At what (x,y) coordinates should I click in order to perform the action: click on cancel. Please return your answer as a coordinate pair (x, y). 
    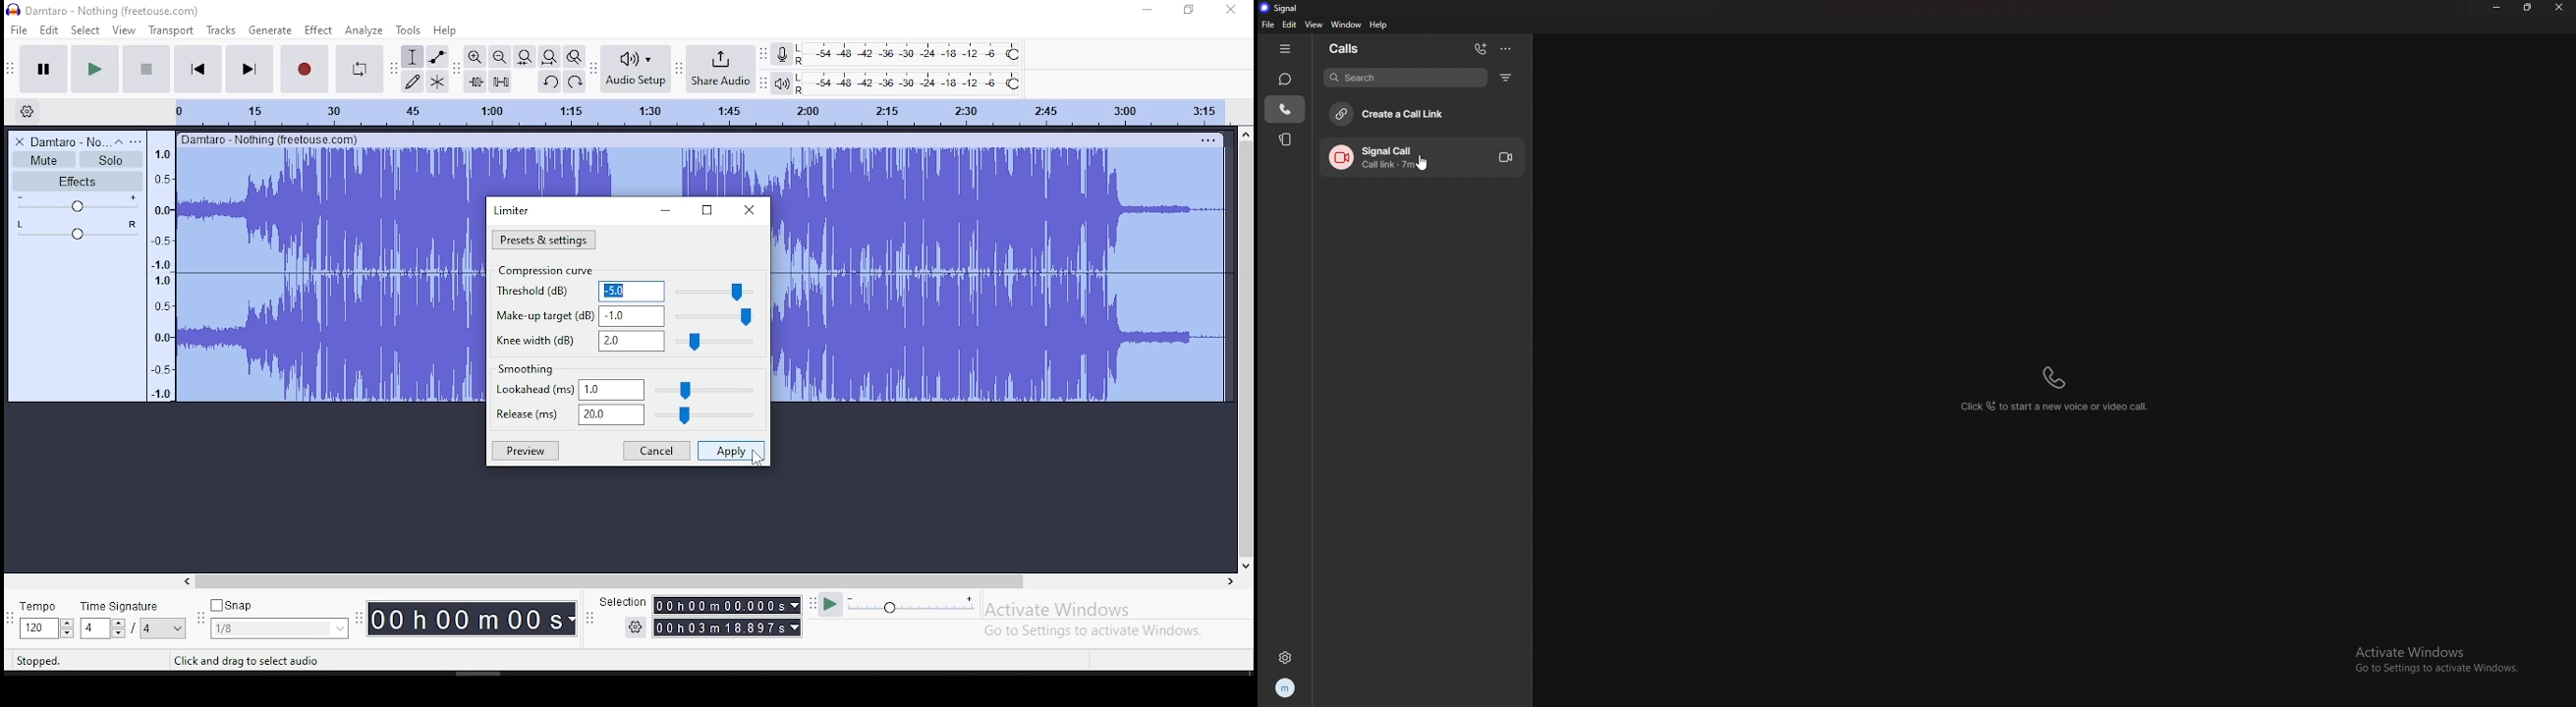
    Looking at the image, I should click on (655, 451).